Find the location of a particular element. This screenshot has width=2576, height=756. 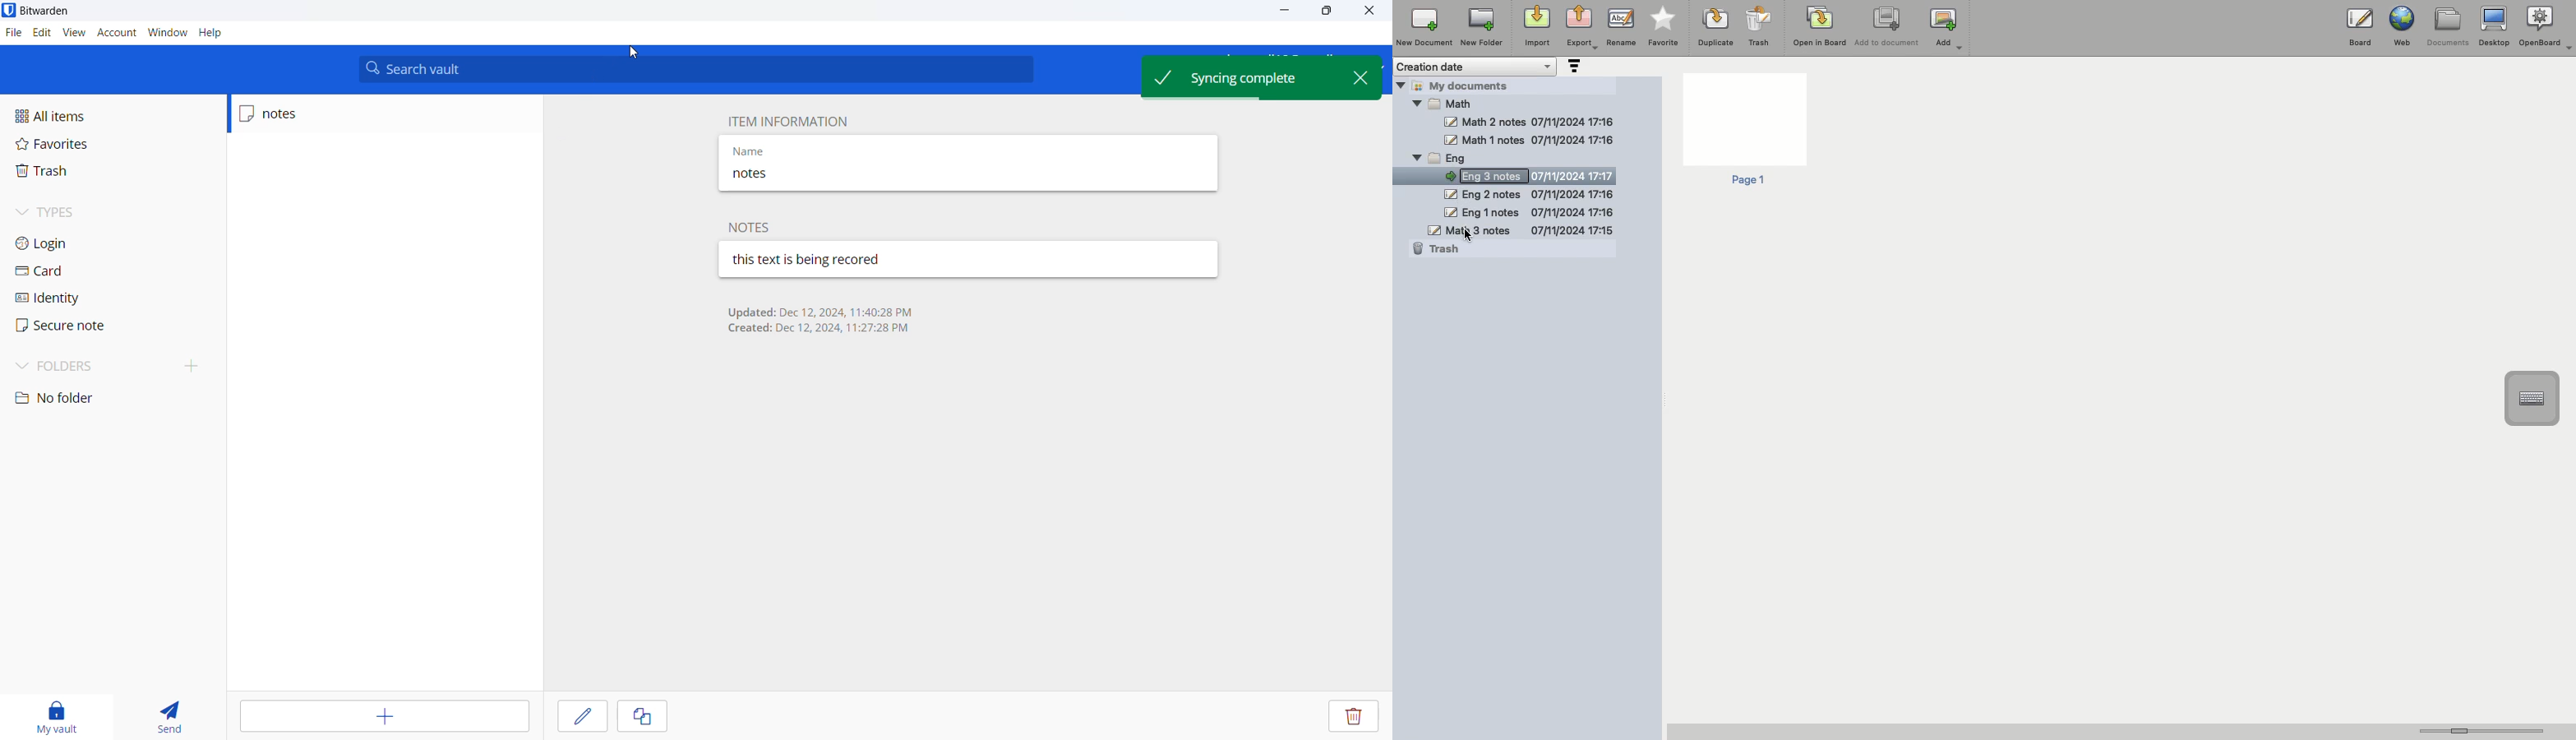

notes is located at coordinates (302, 114).